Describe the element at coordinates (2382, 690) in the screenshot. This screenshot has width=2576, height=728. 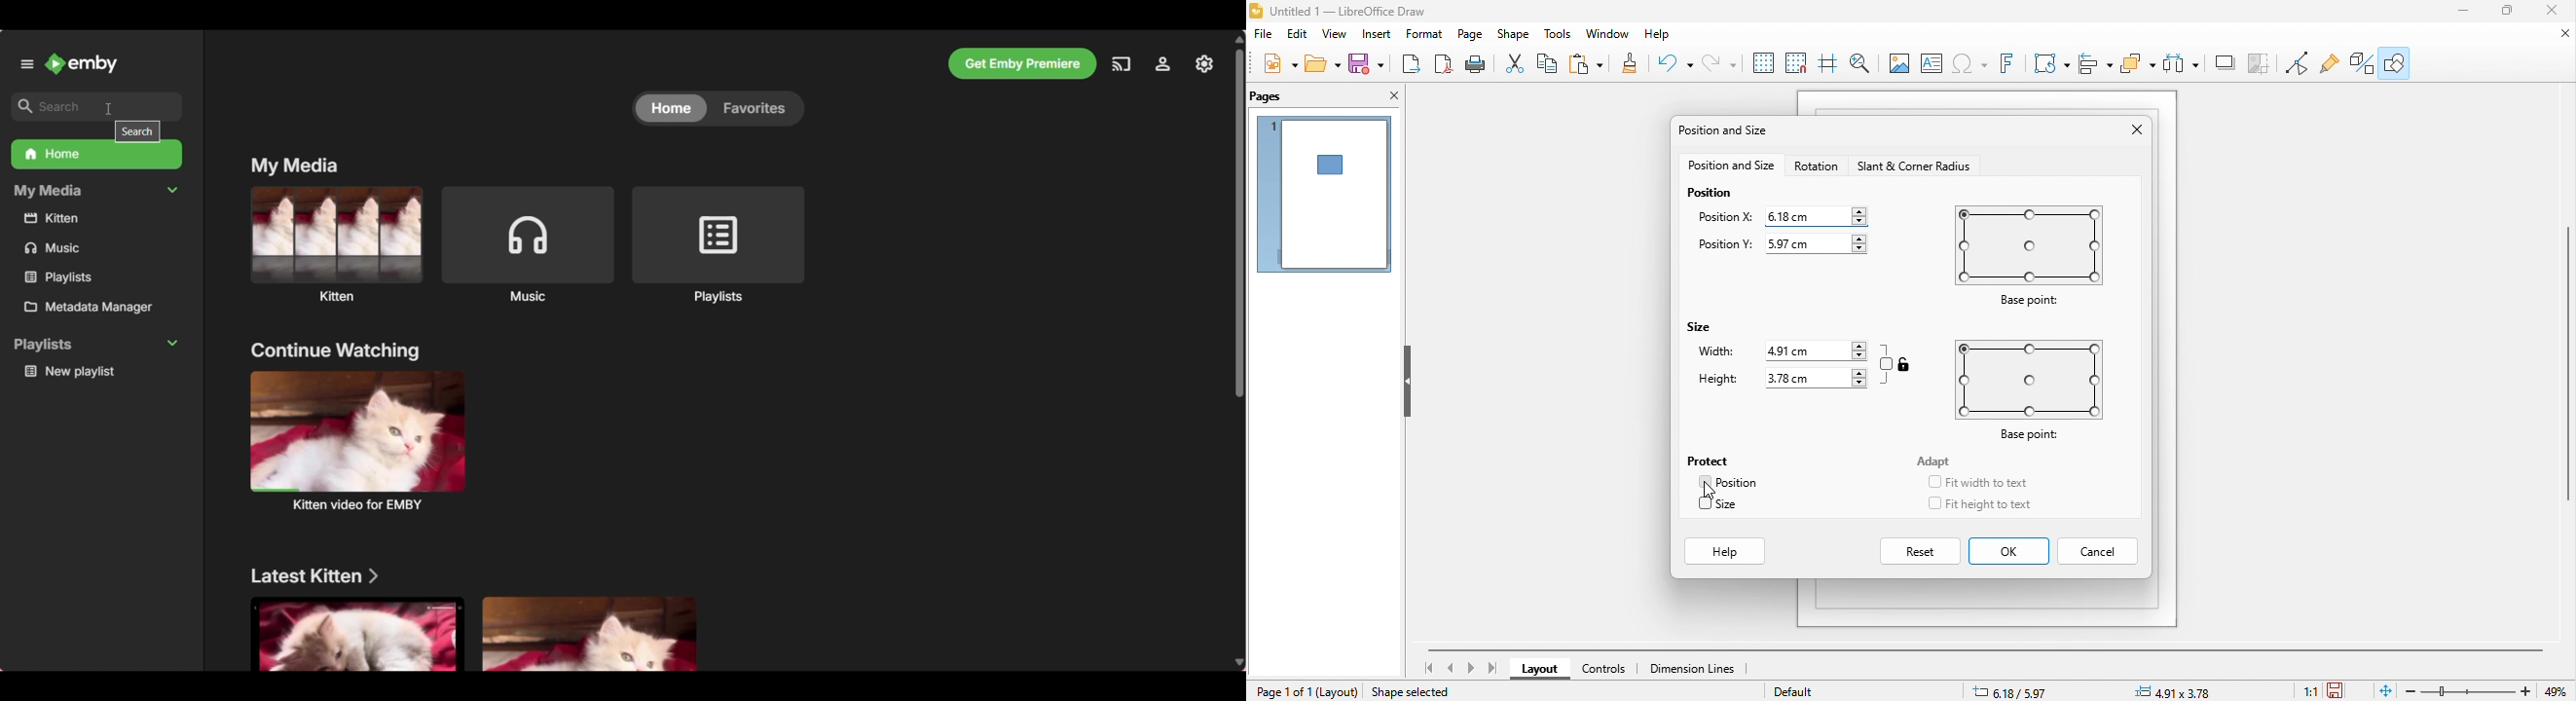
I see `fill page to current window` at that location.